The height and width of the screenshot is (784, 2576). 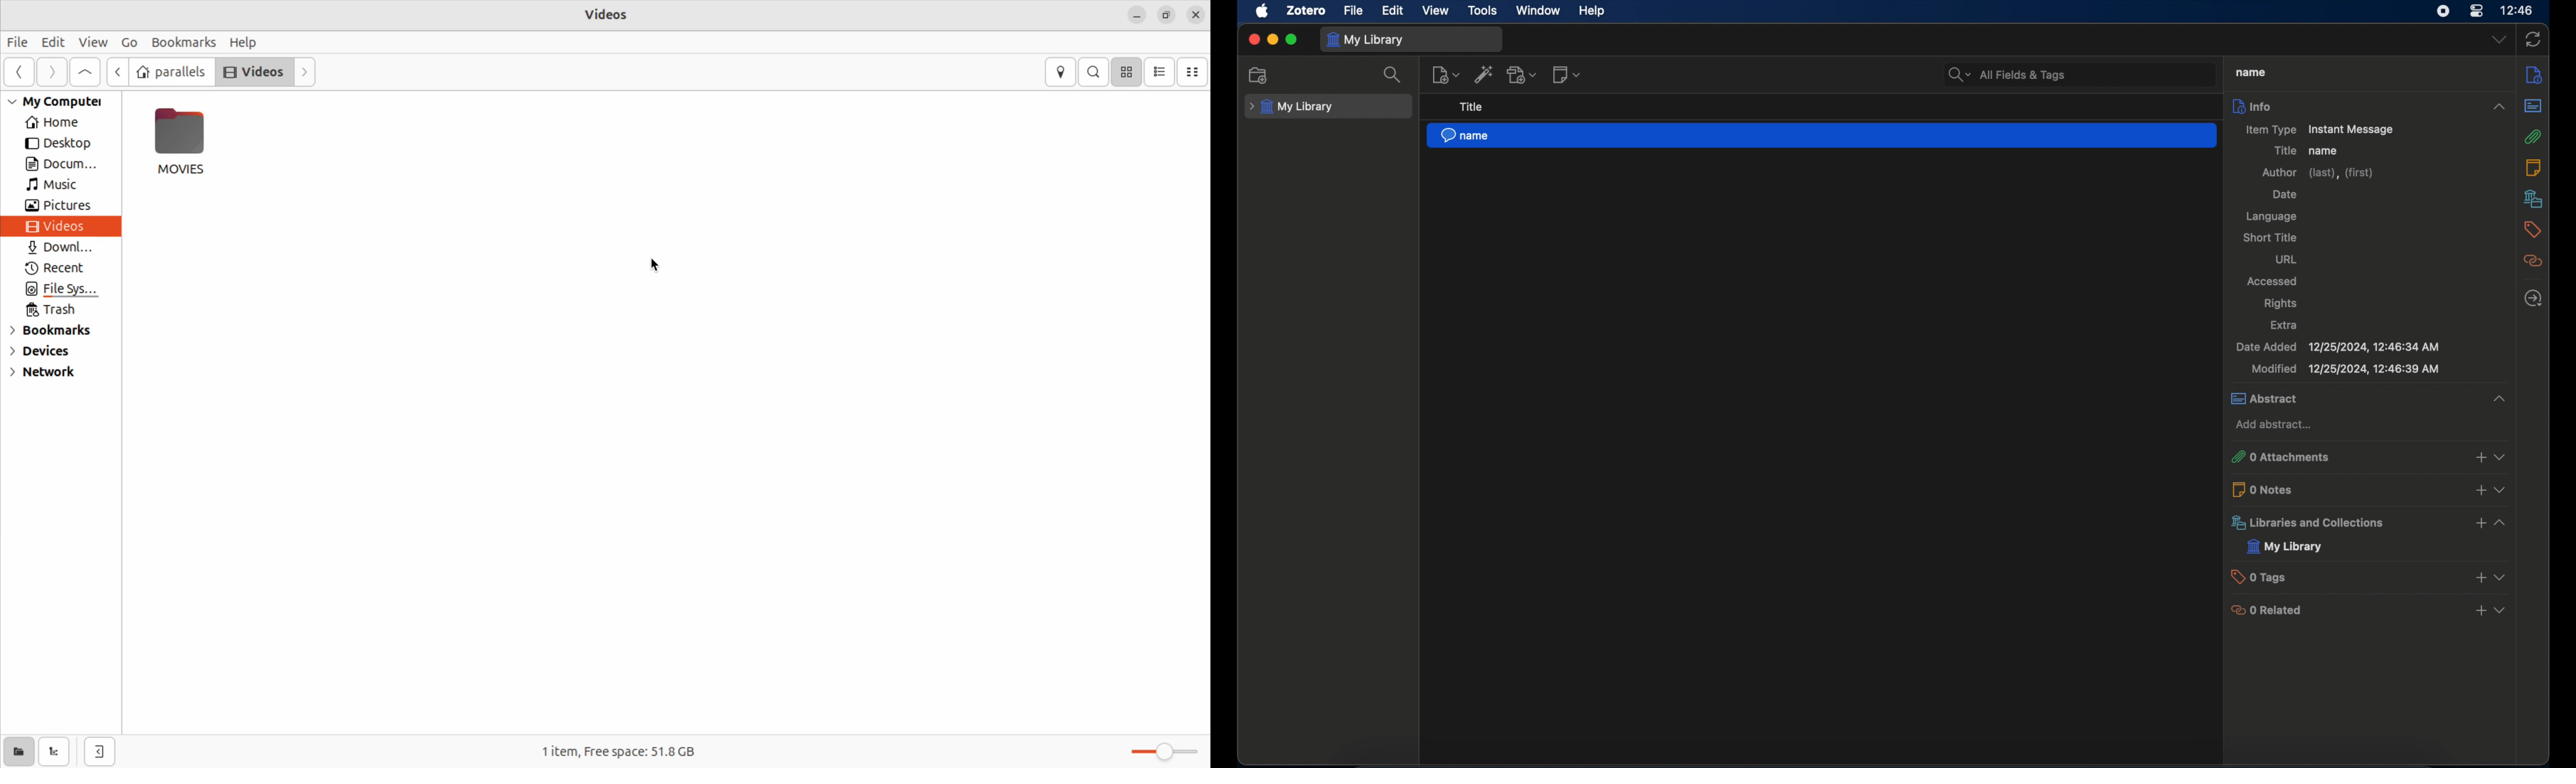 What do you see at coordinates (2272, 217) in the screenshot?
I see `language` at bounding box center [2272, 217].